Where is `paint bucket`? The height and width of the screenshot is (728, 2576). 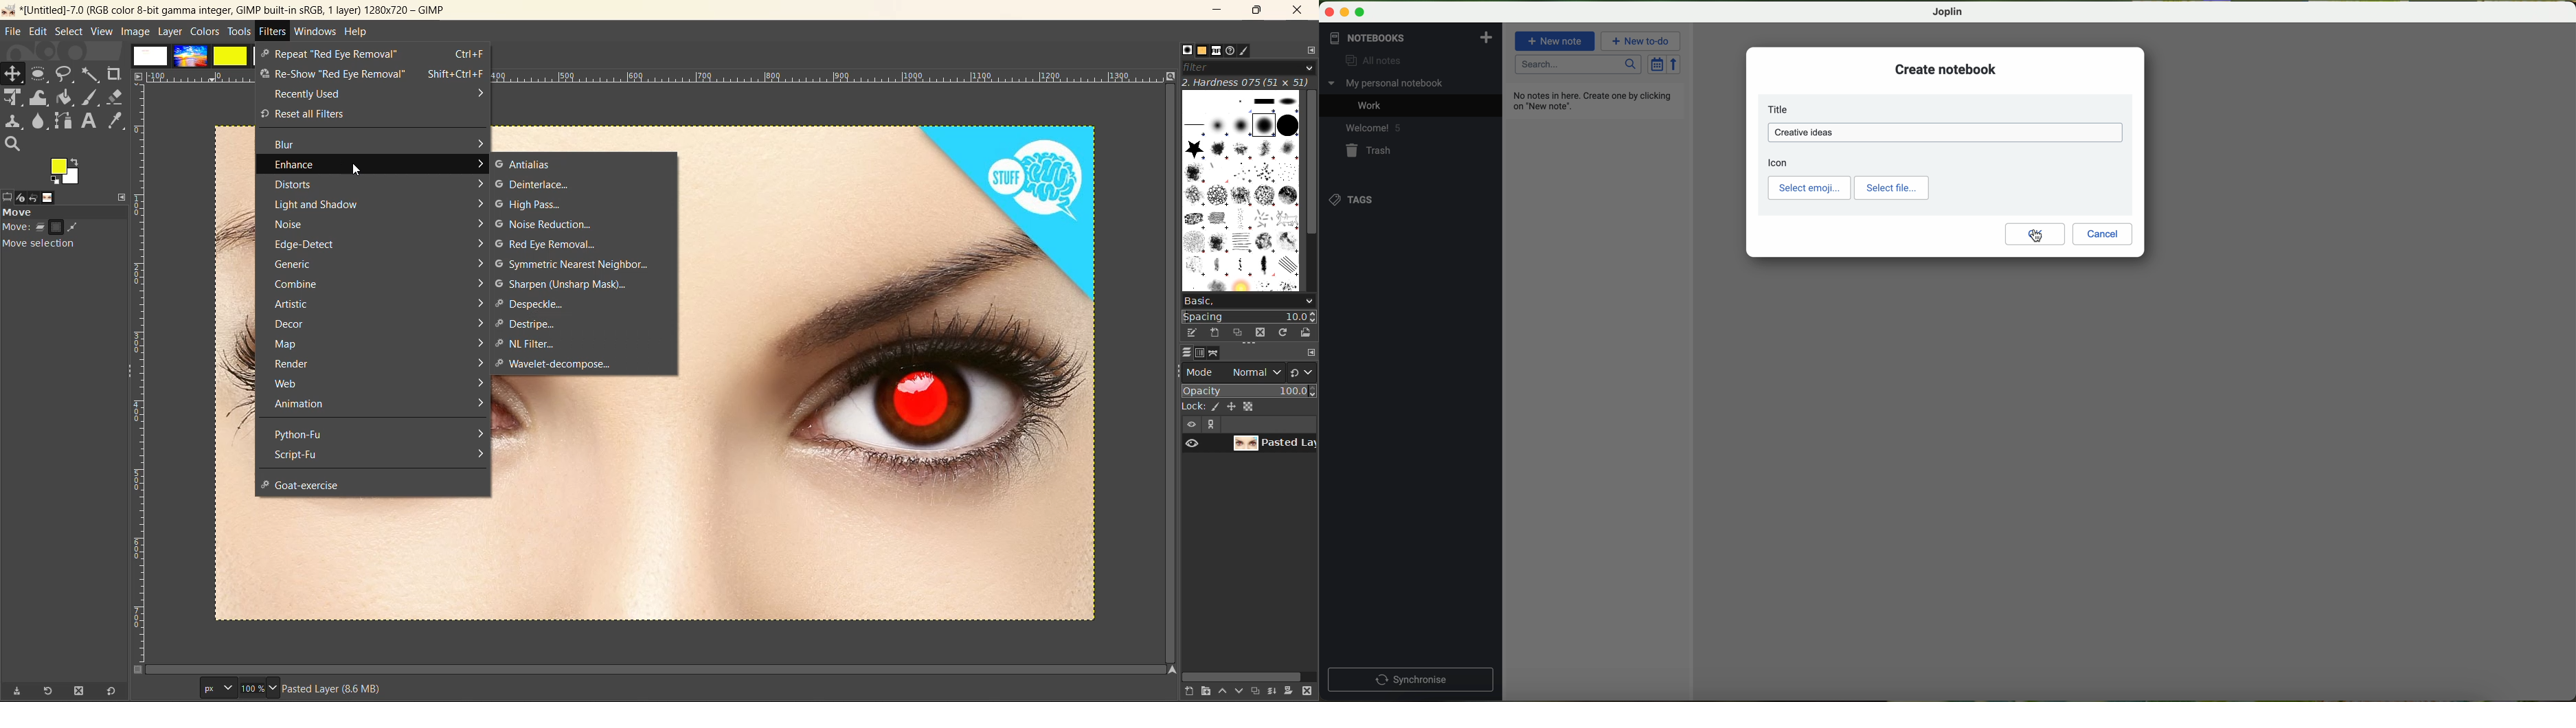 paint bucket is located at coordinates (65, 98).